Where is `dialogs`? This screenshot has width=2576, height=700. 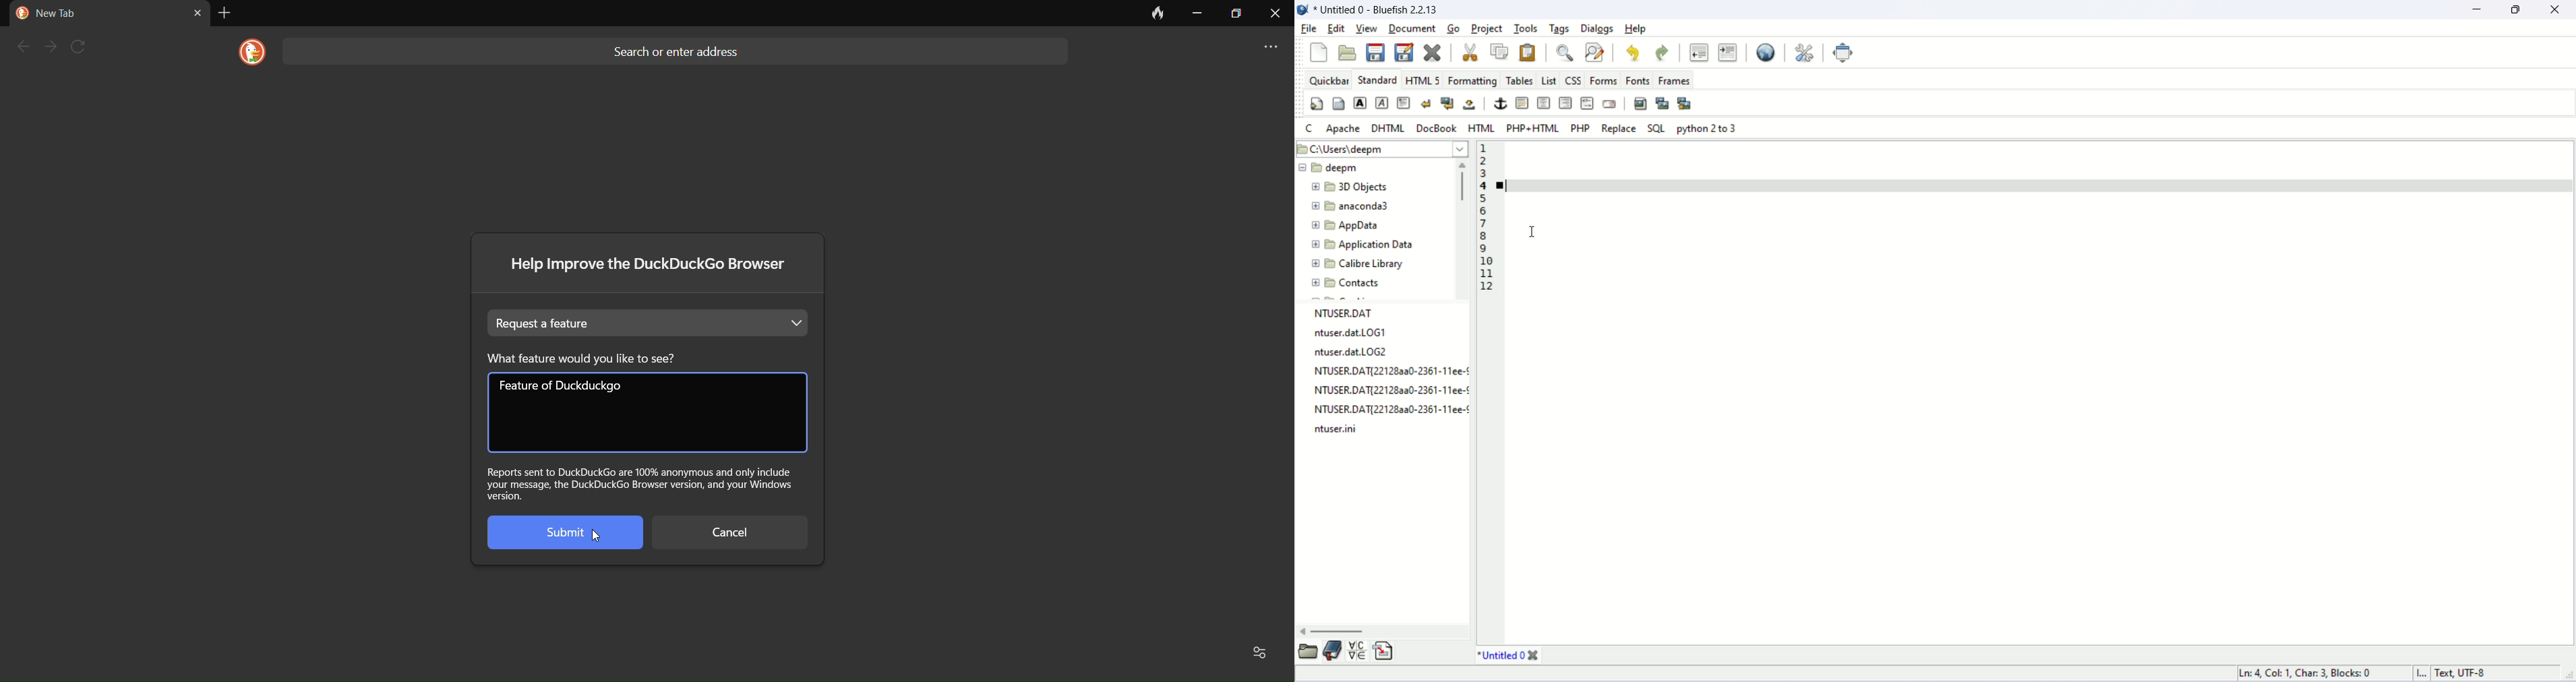 dialogs is located at coordinates (1596, 29).